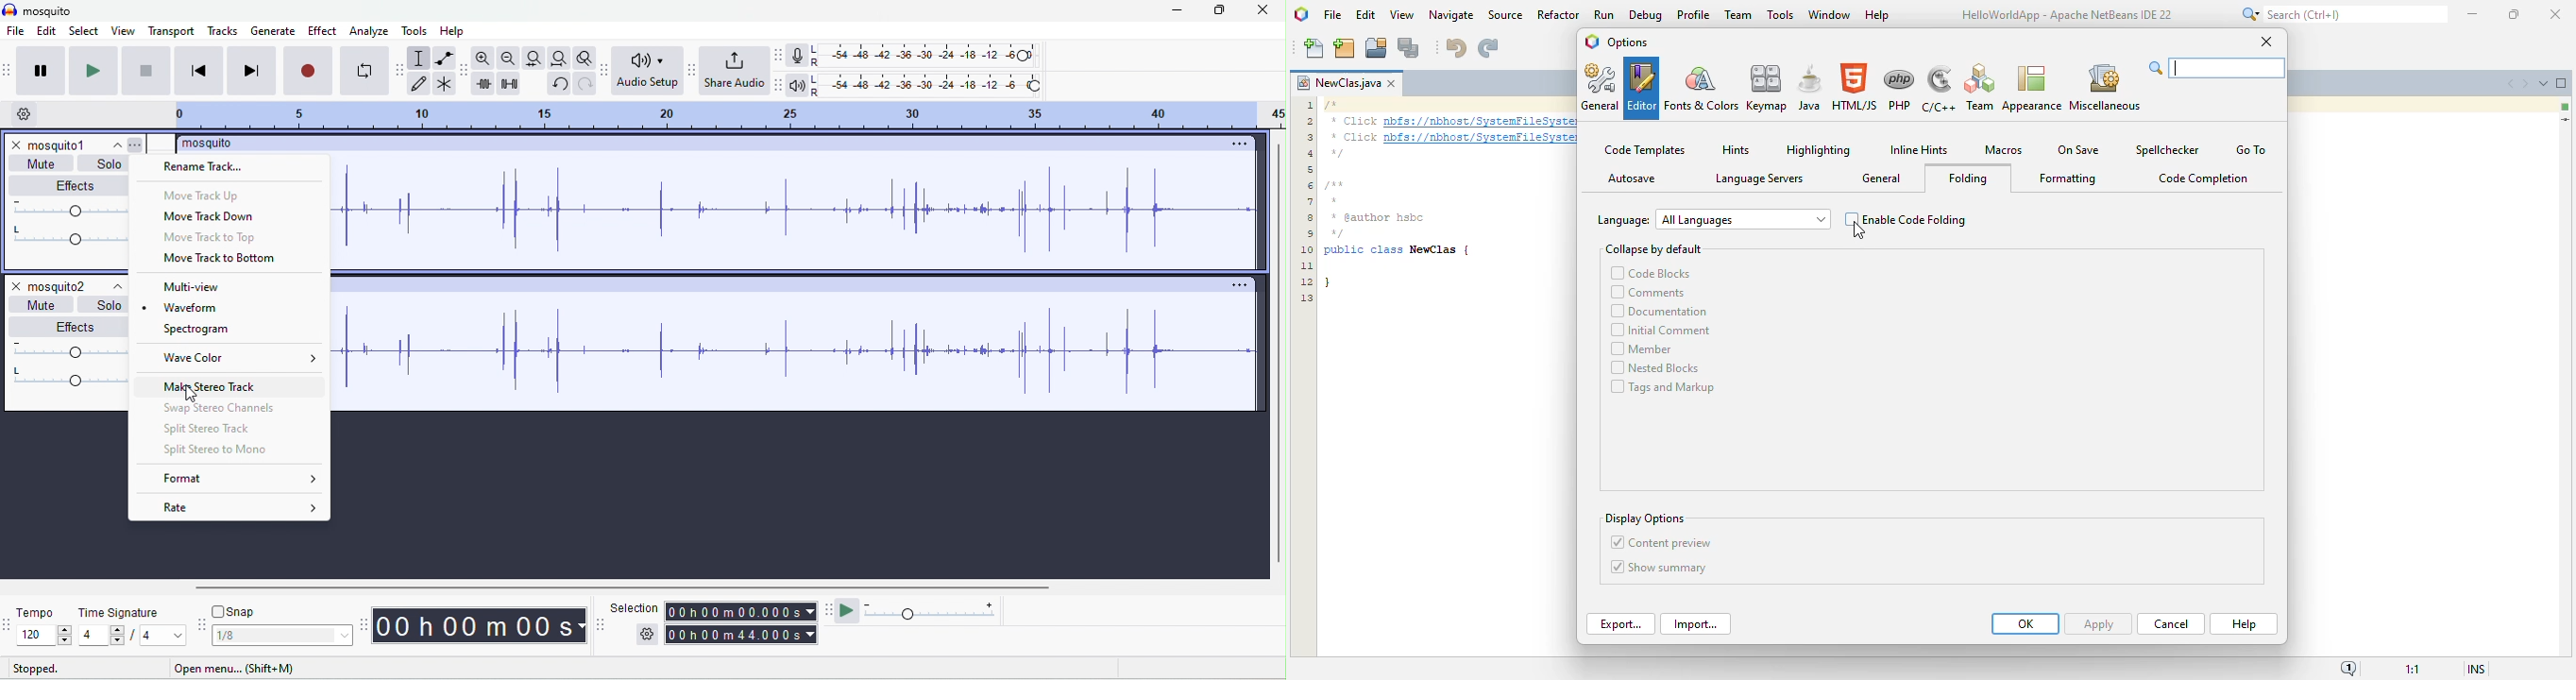 This screenshot has height=700, width=2576. I want to click on undo, so click(561, 85).